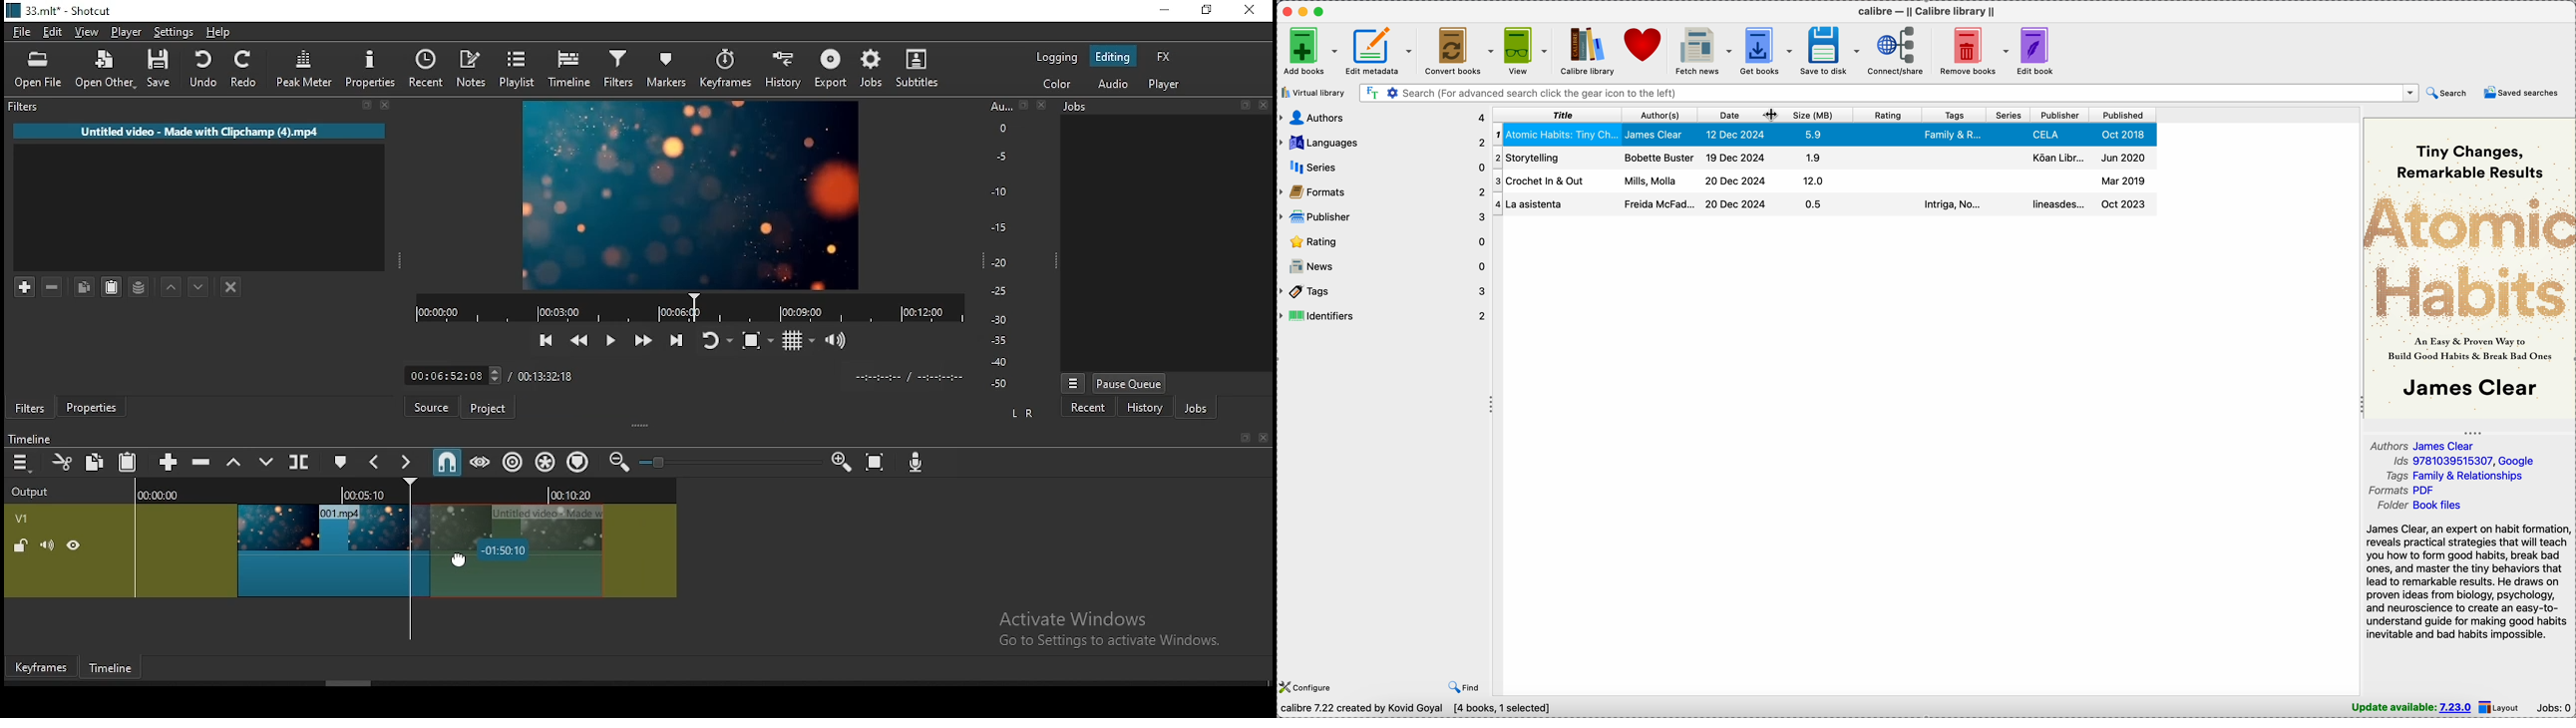 The width and height of the screenshot is (2576, 728). What do you see at coordinates (1381, 51) in the screenshot?
I see `edit metadata` at bounding box center [1381, 51].